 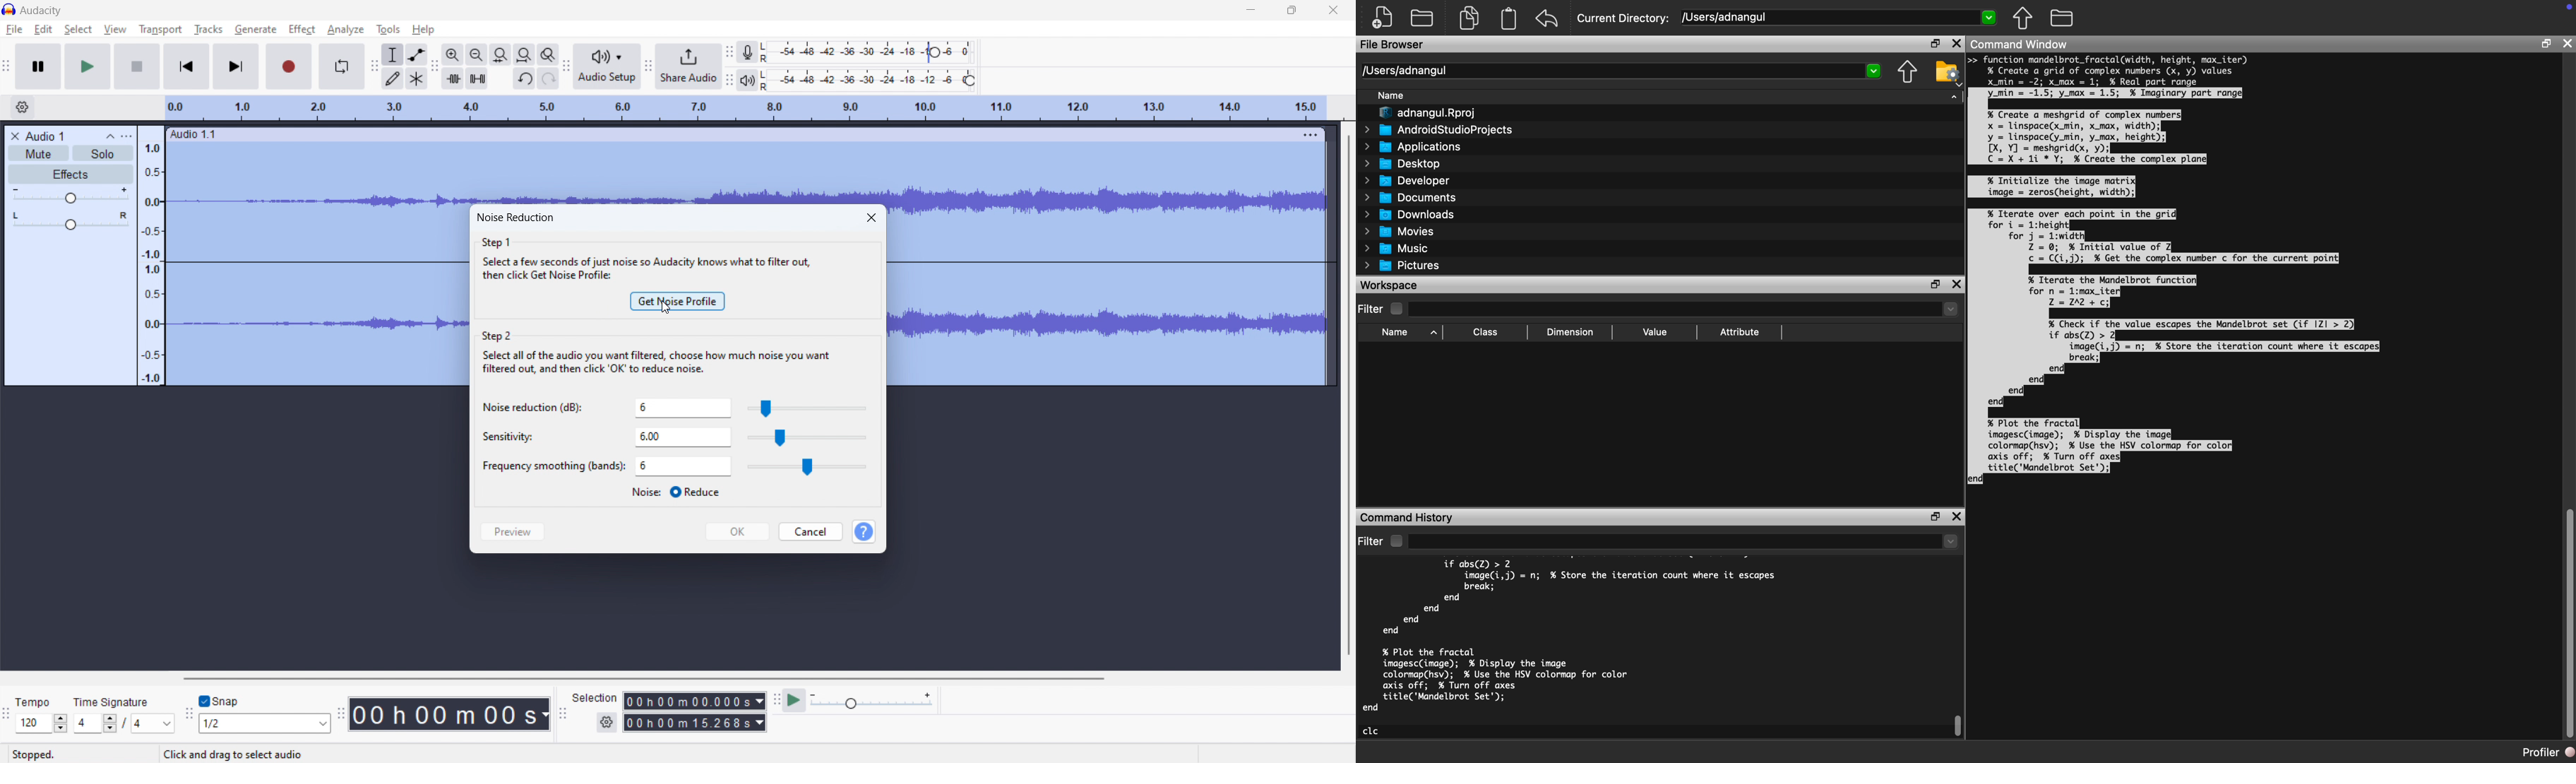 I want to click on start time, so click(x=695, y=701).